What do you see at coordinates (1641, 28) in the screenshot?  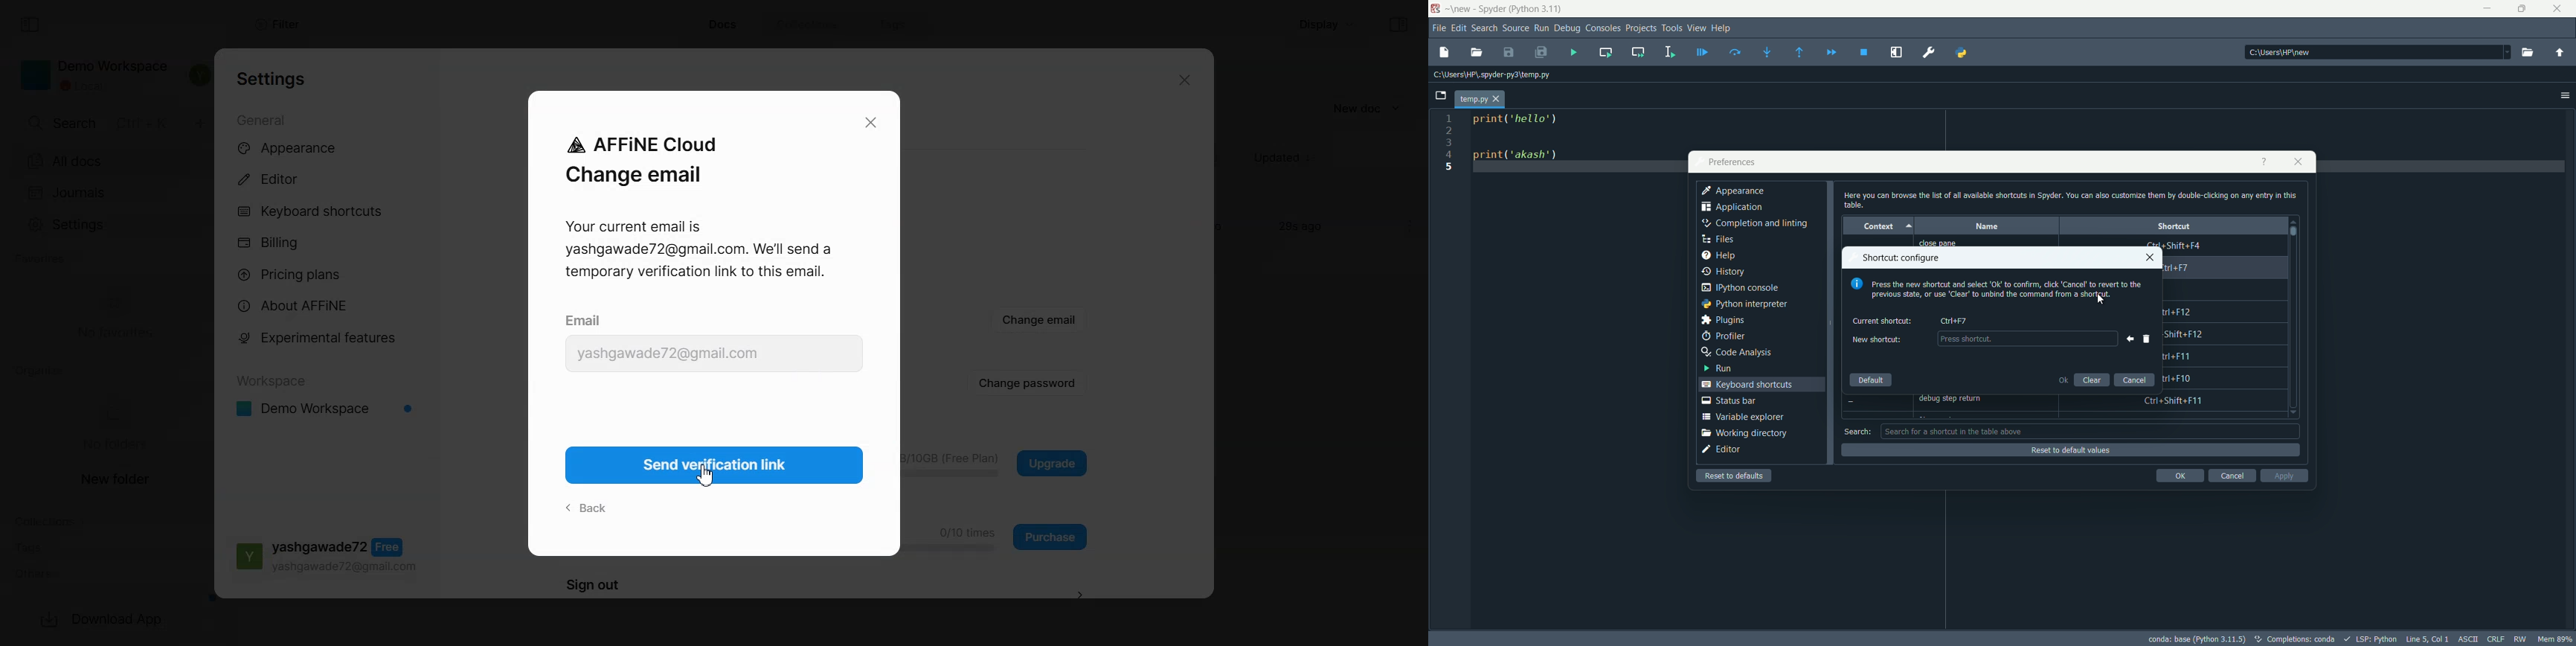 I see `projects menu` at bounding box center [1641, 28].